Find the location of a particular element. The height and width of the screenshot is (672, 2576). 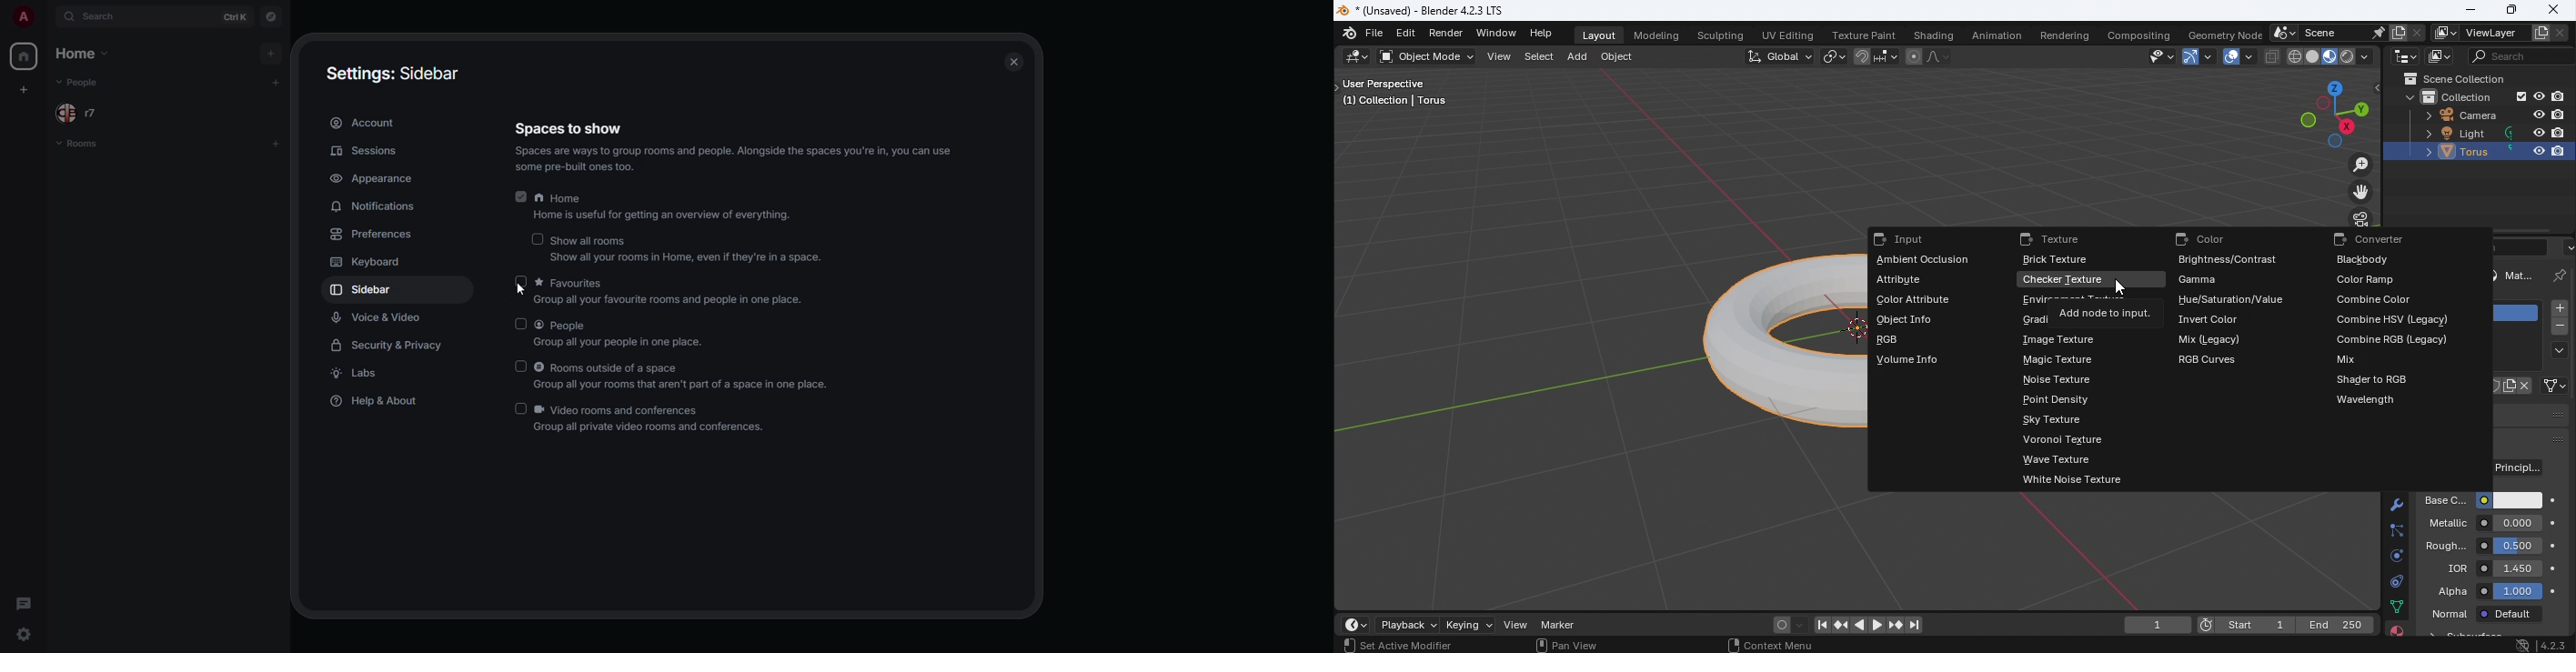

Spaces are ways to group rooms and people. Alongside the spaces you're in, you can use
‘some pre-built ones too. is located at coordinates (735, 159).